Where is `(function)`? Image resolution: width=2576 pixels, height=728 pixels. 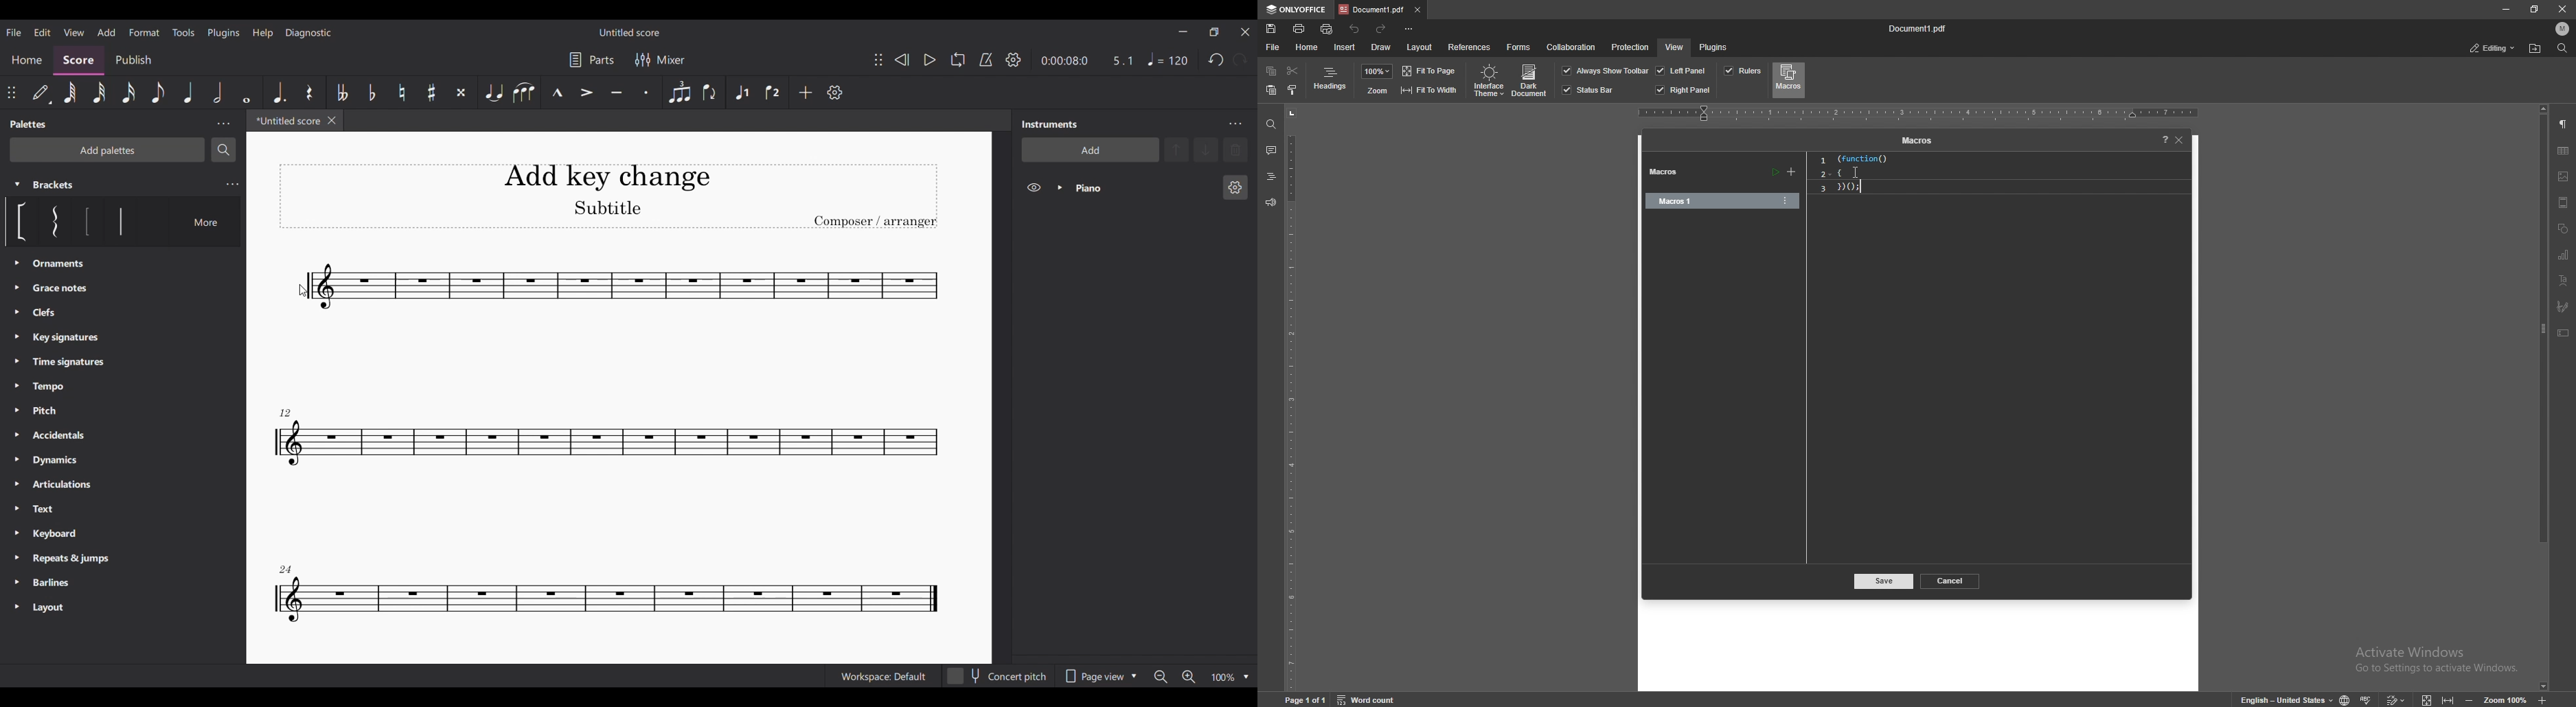
(function) is located at coordinates (1858, 159).